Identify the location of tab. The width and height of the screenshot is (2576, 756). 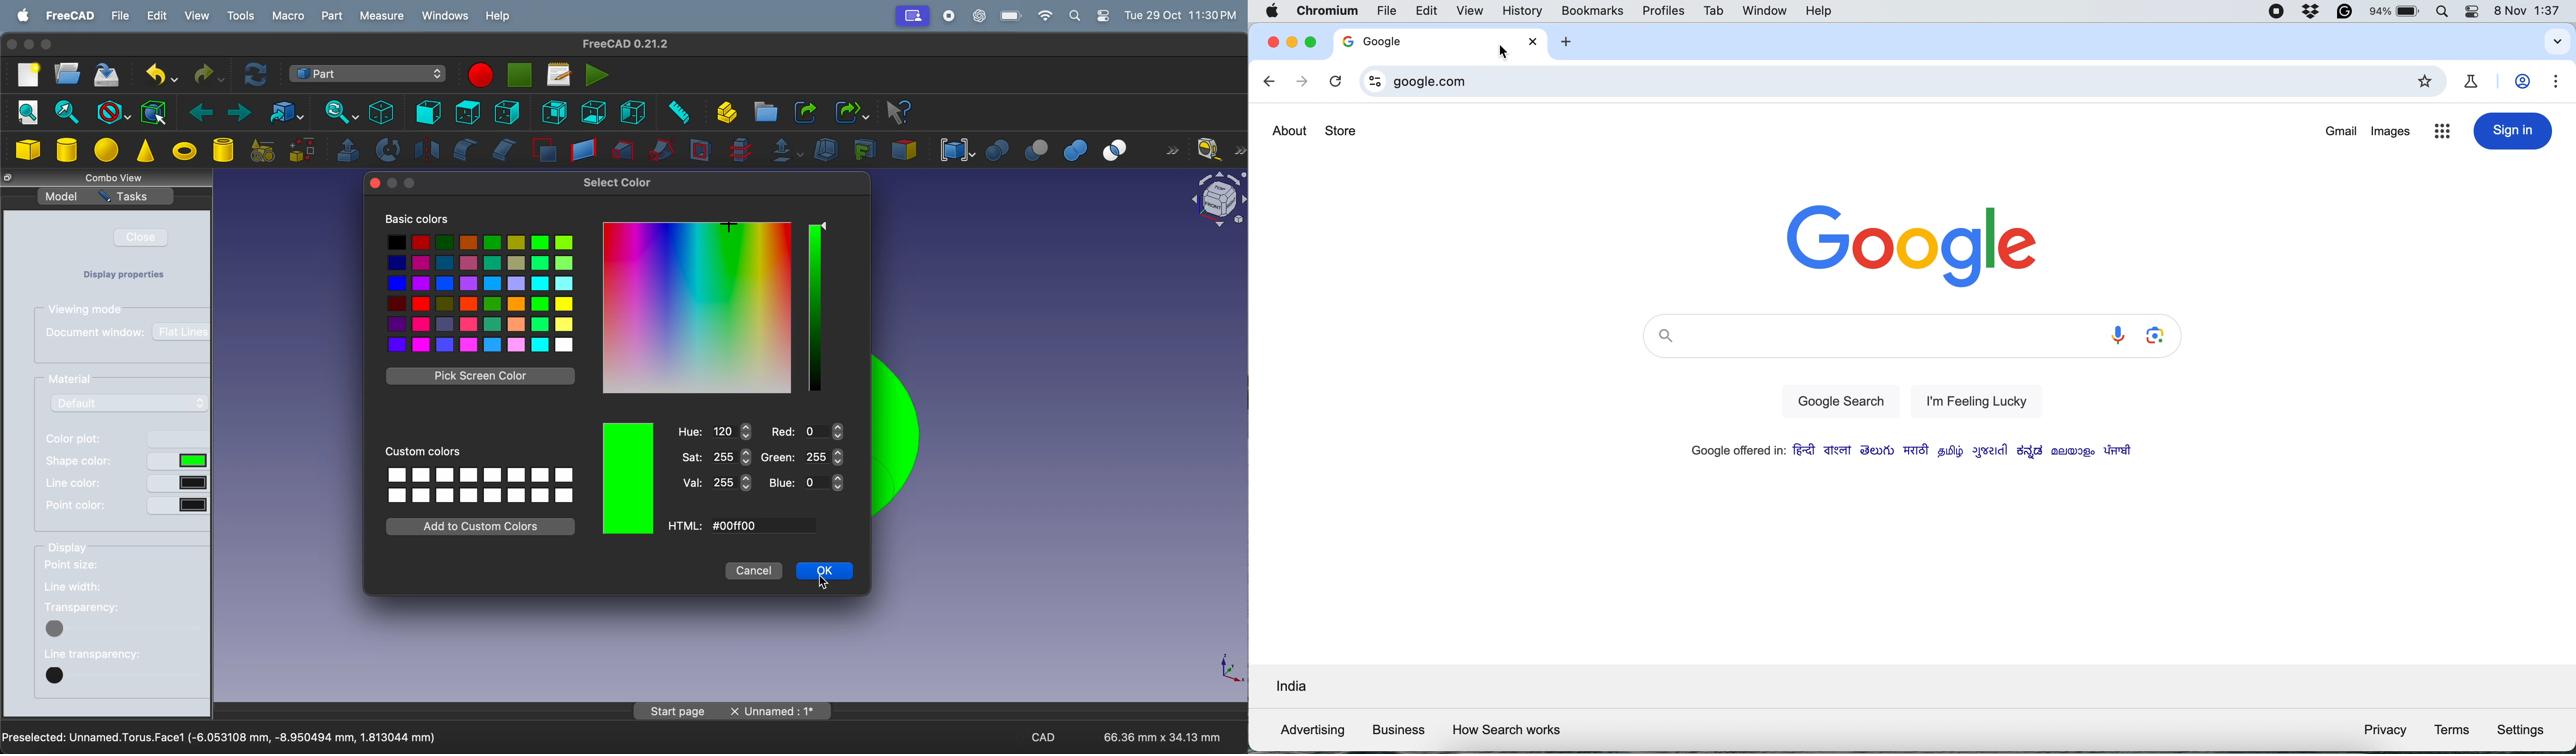
(1715, 11).